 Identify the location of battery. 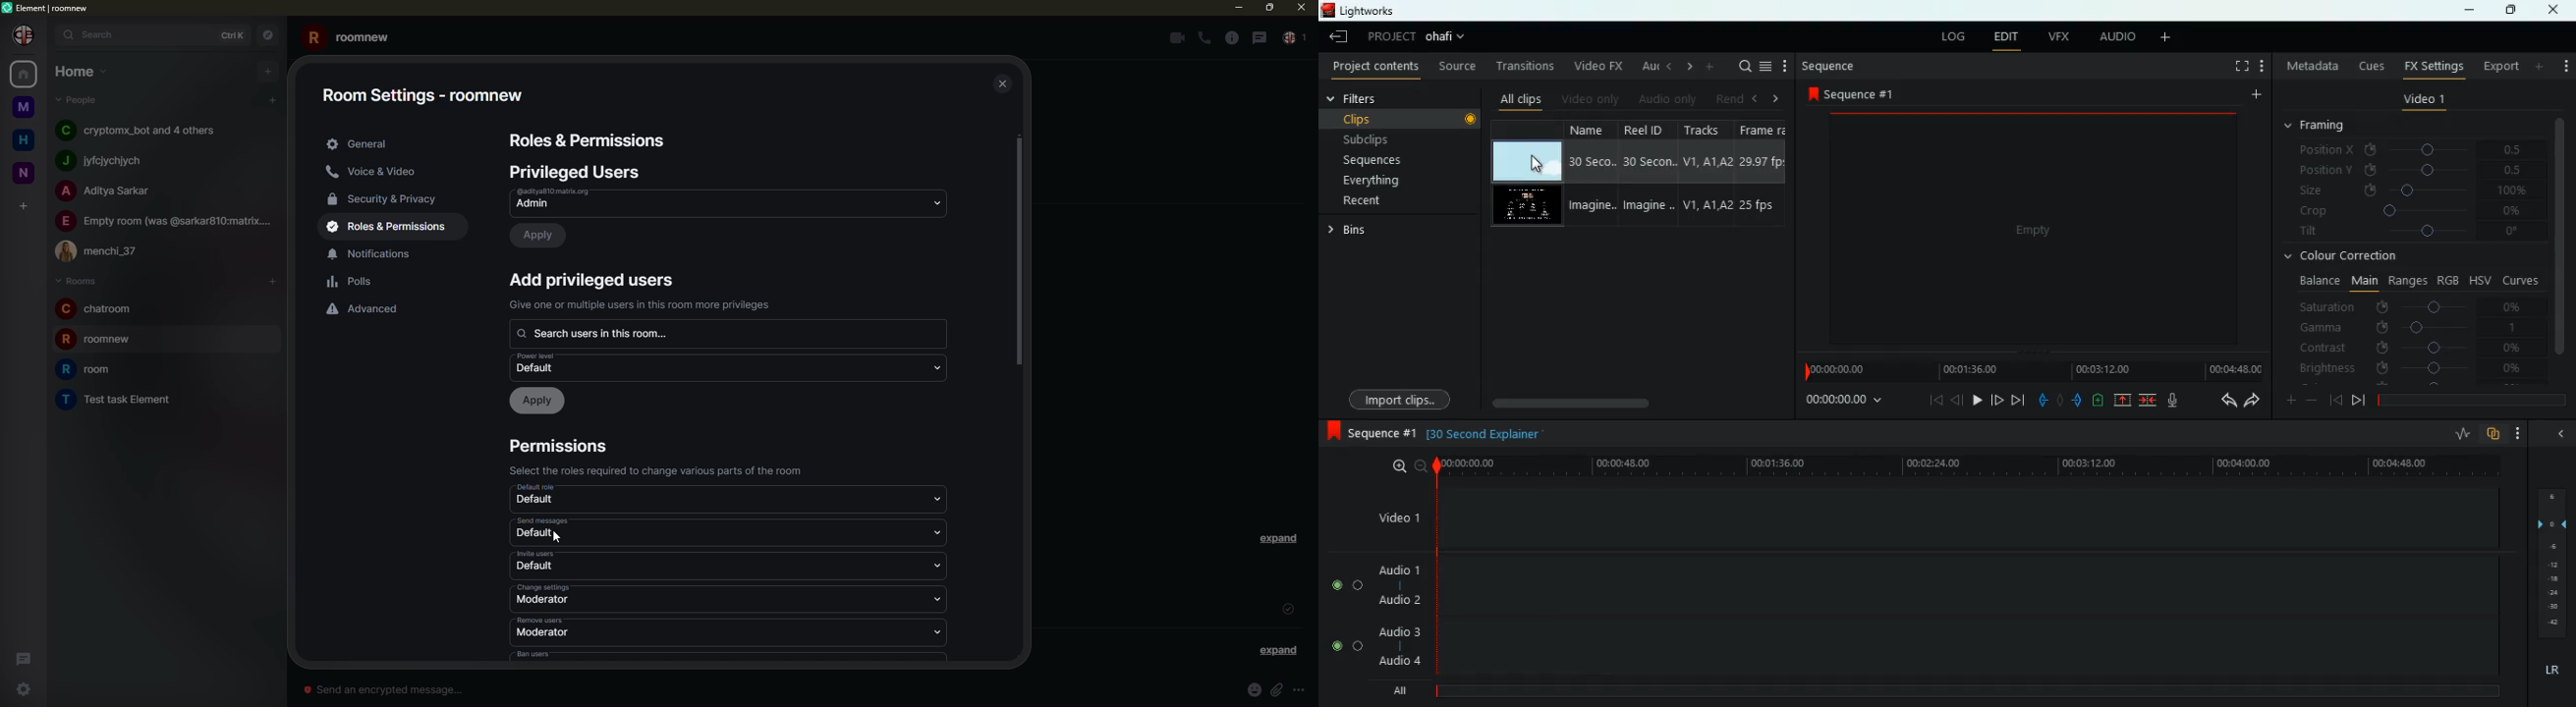
(2098, 400).